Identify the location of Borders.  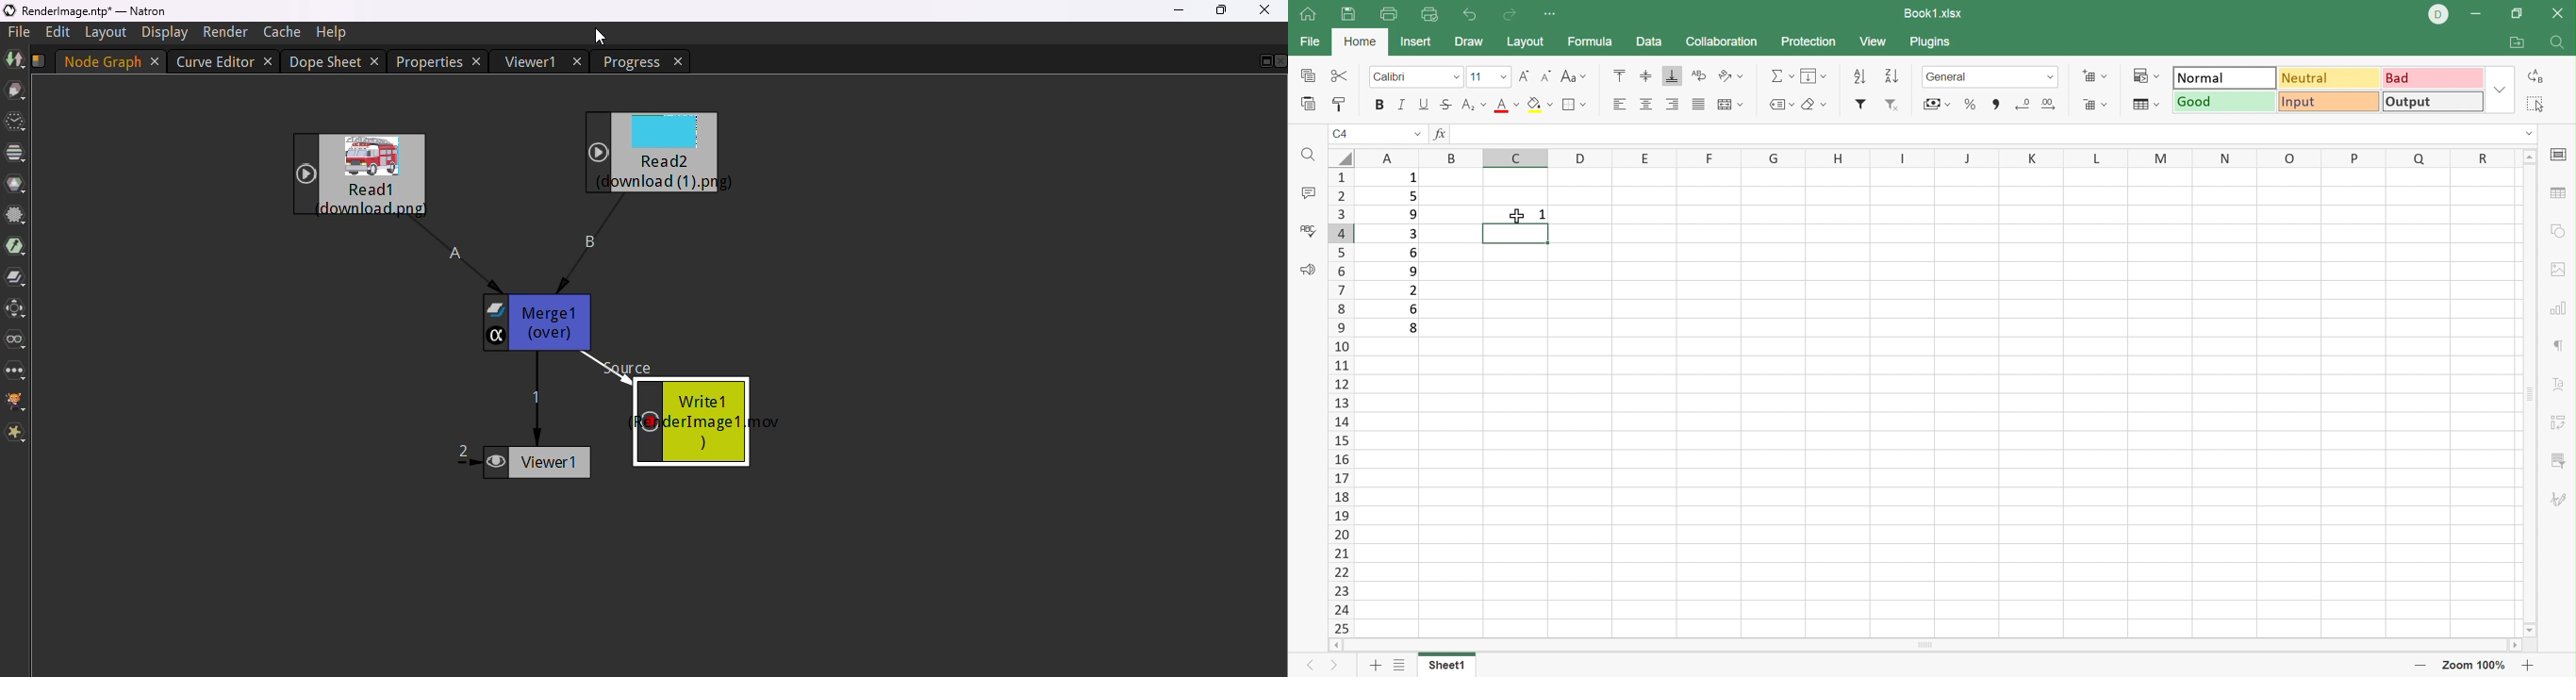
(1574, 105).